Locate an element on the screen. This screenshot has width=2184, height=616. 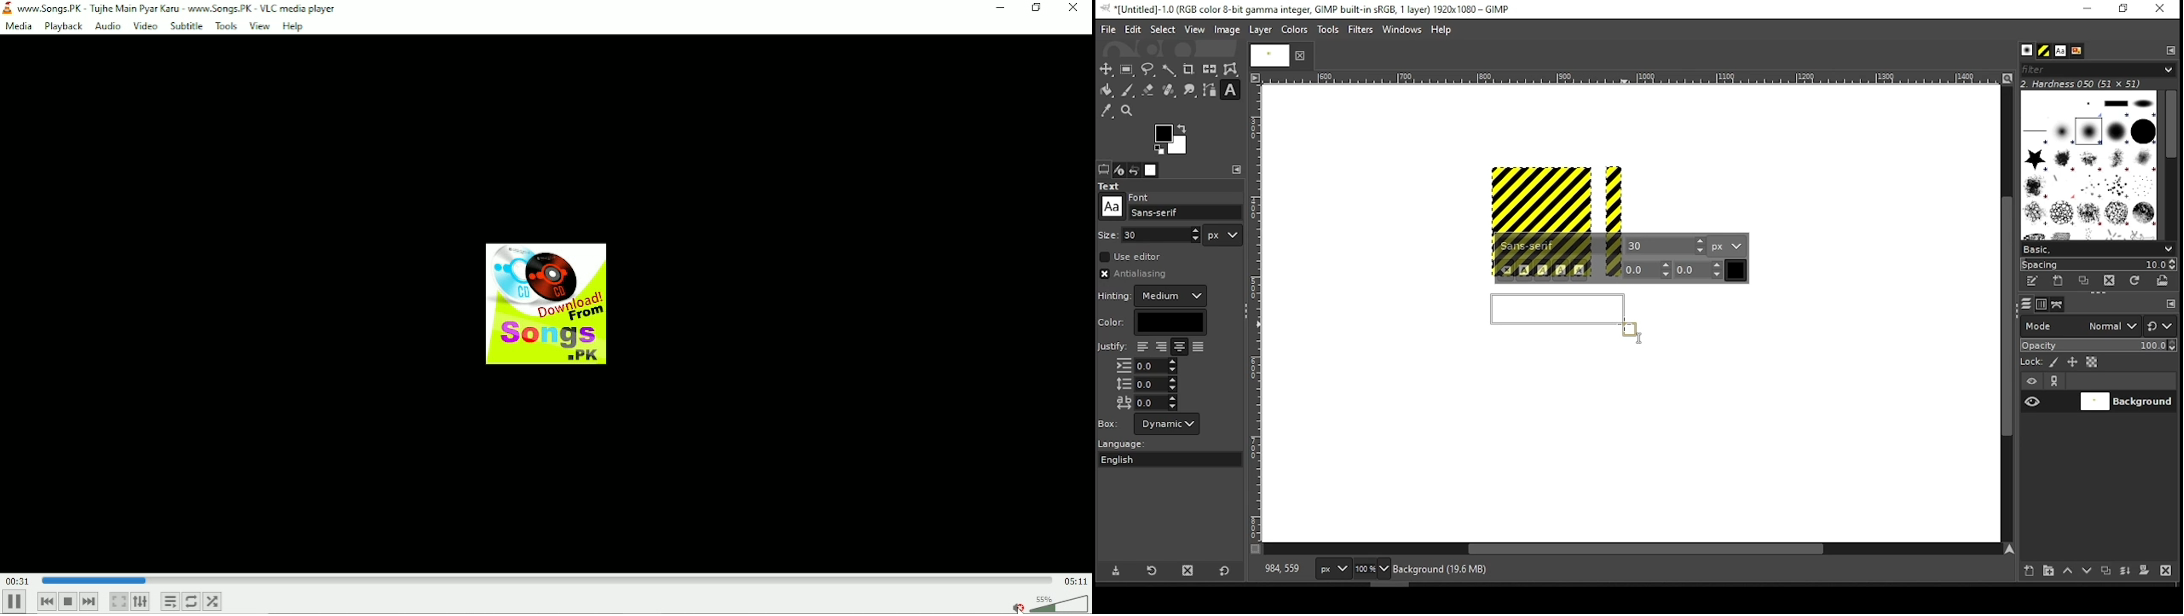
justify left is located at coordinates (1142, 346).